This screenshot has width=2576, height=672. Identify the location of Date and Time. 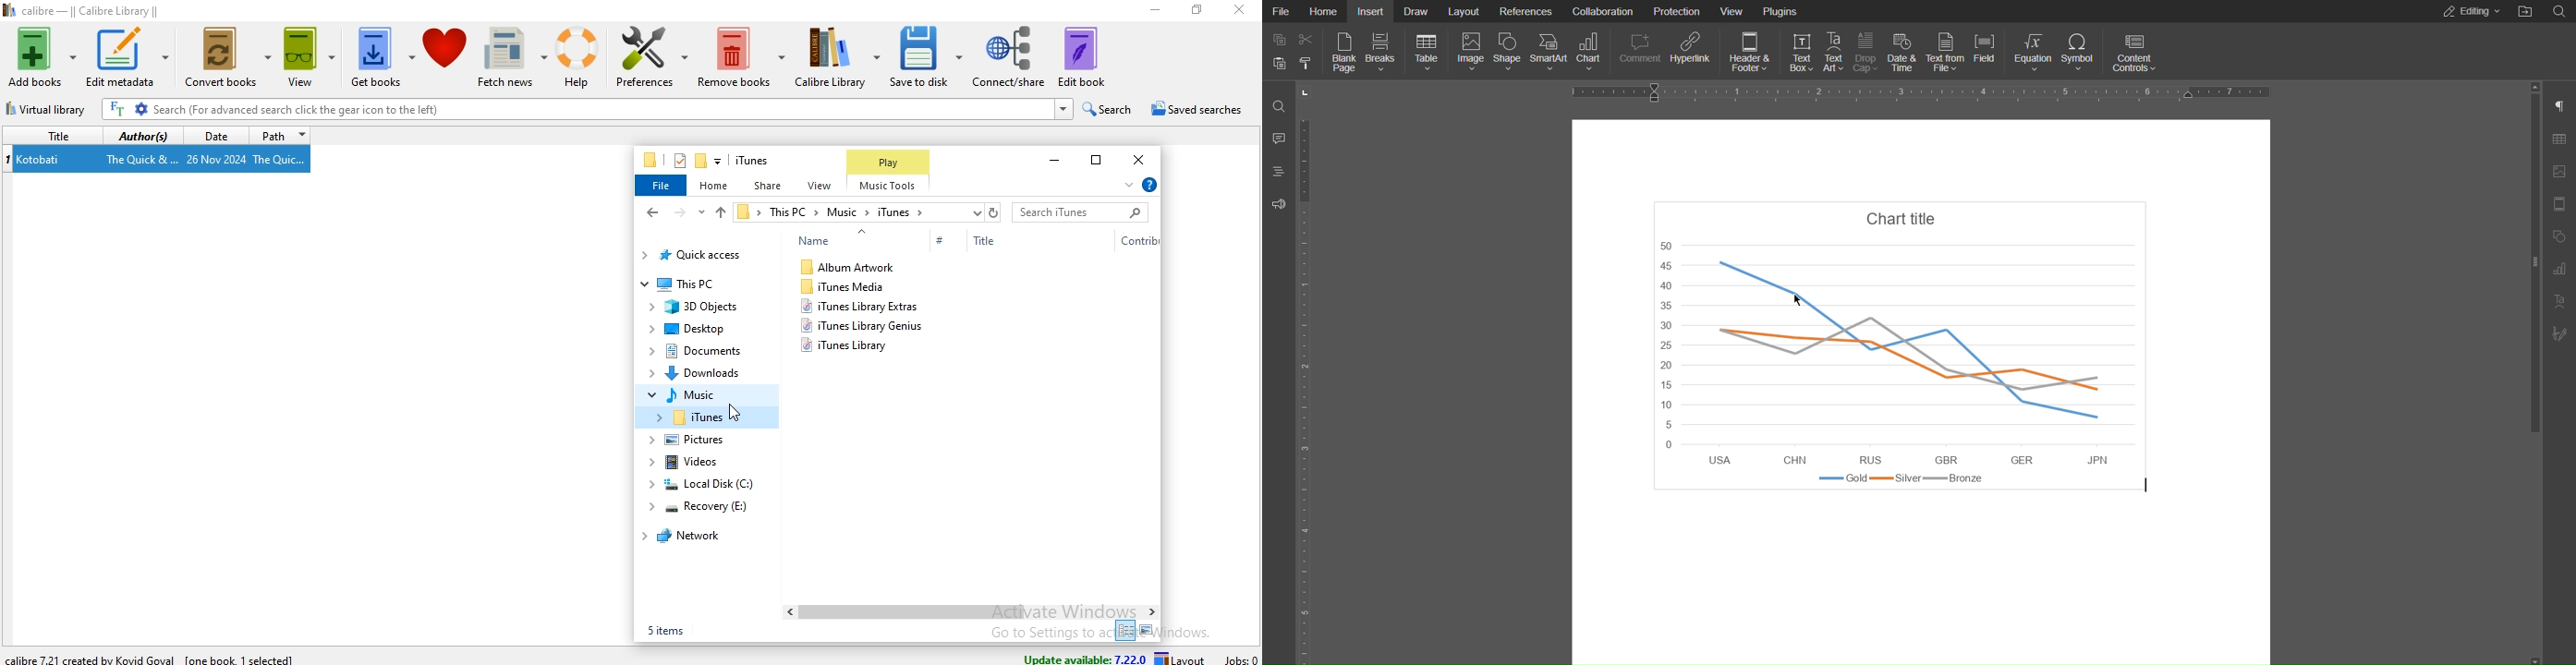
(1902, 51).